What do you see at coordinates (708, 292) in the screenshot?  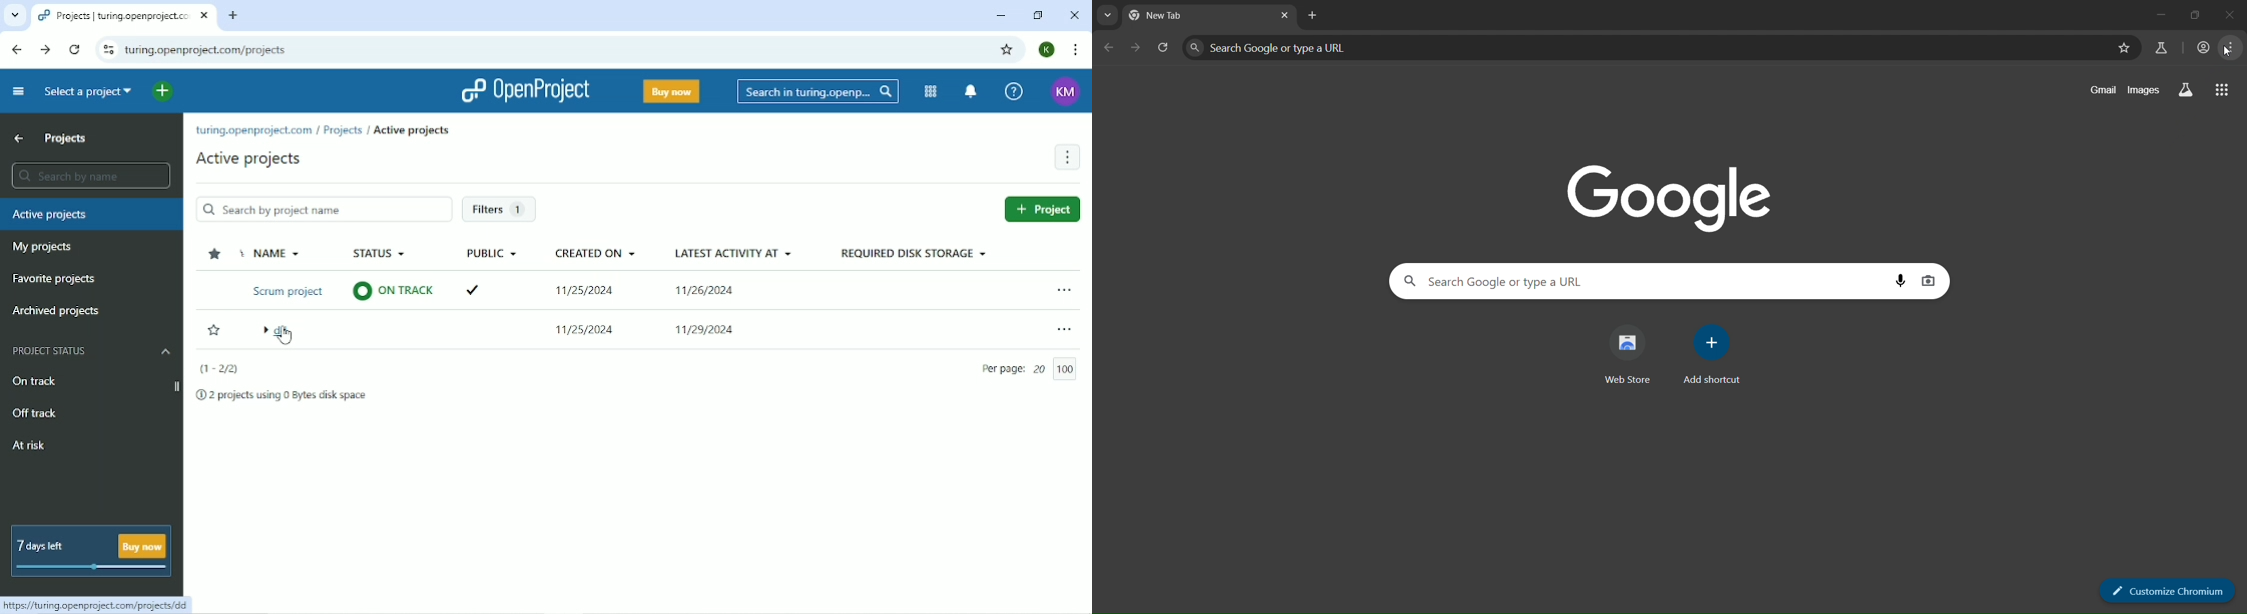 I see `11/26/2024` at bounding box center [708, 292].